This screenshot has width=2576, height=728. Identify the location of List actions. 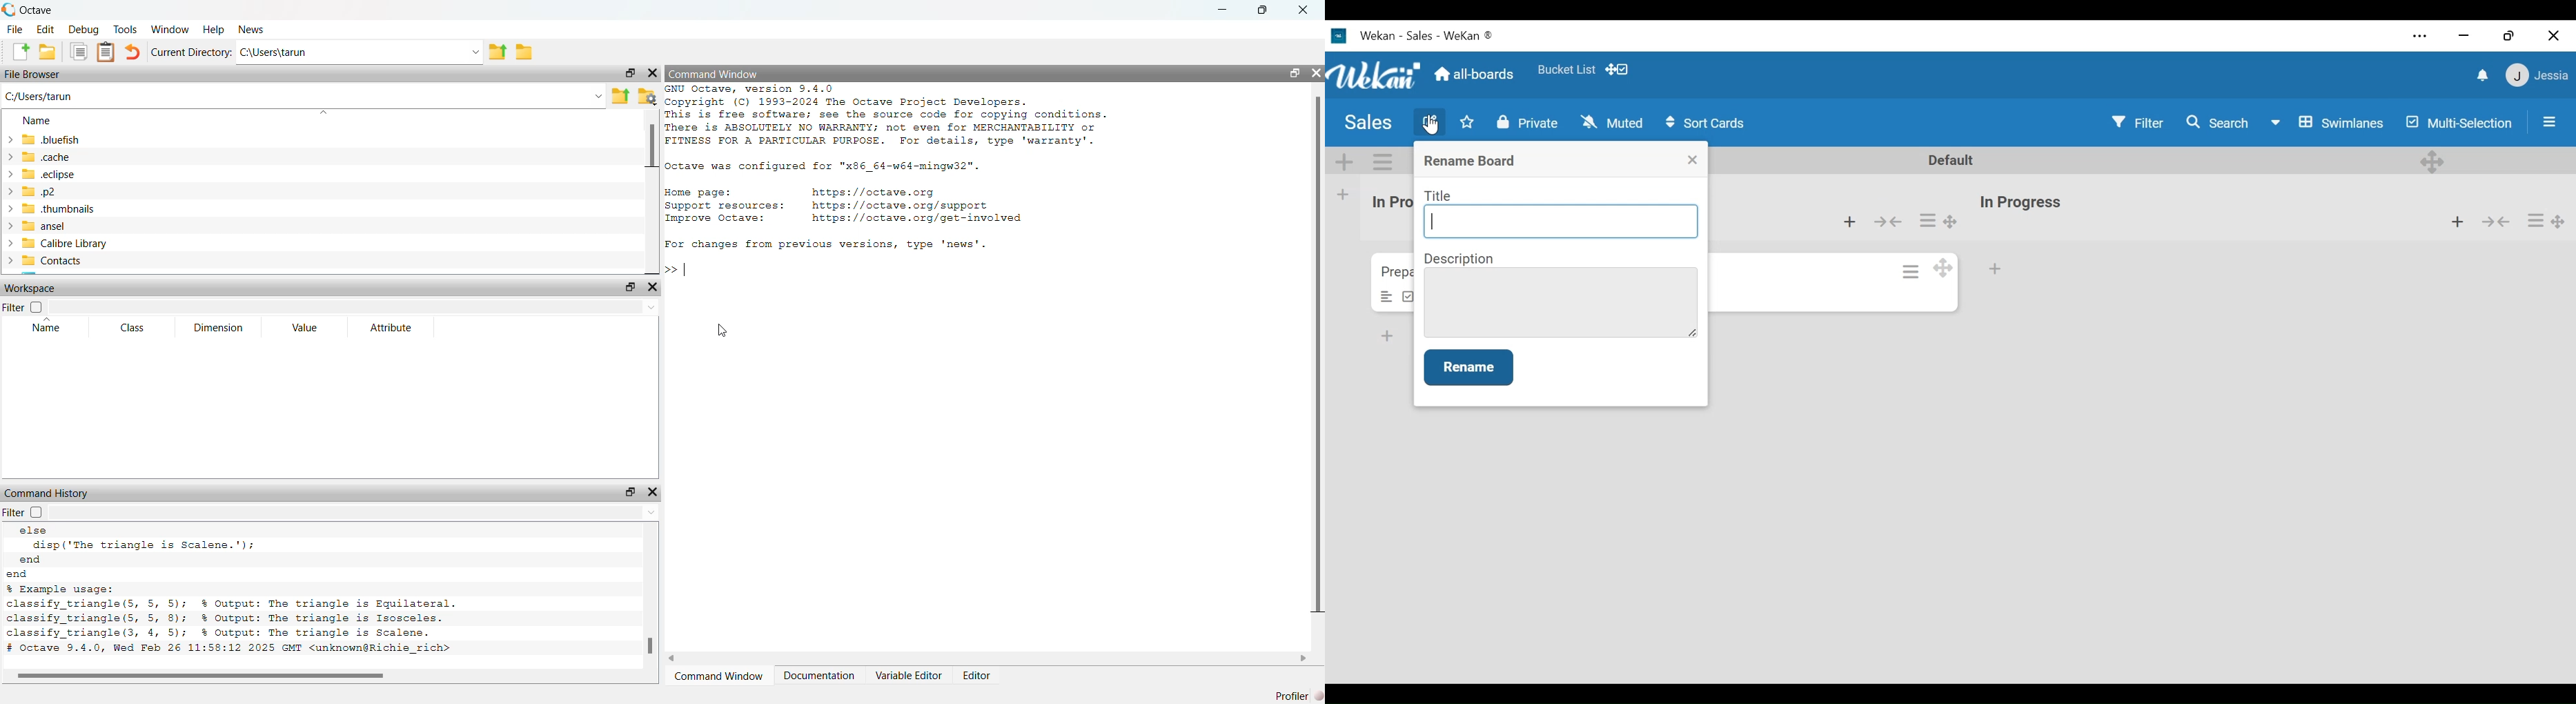
(1928, 219).